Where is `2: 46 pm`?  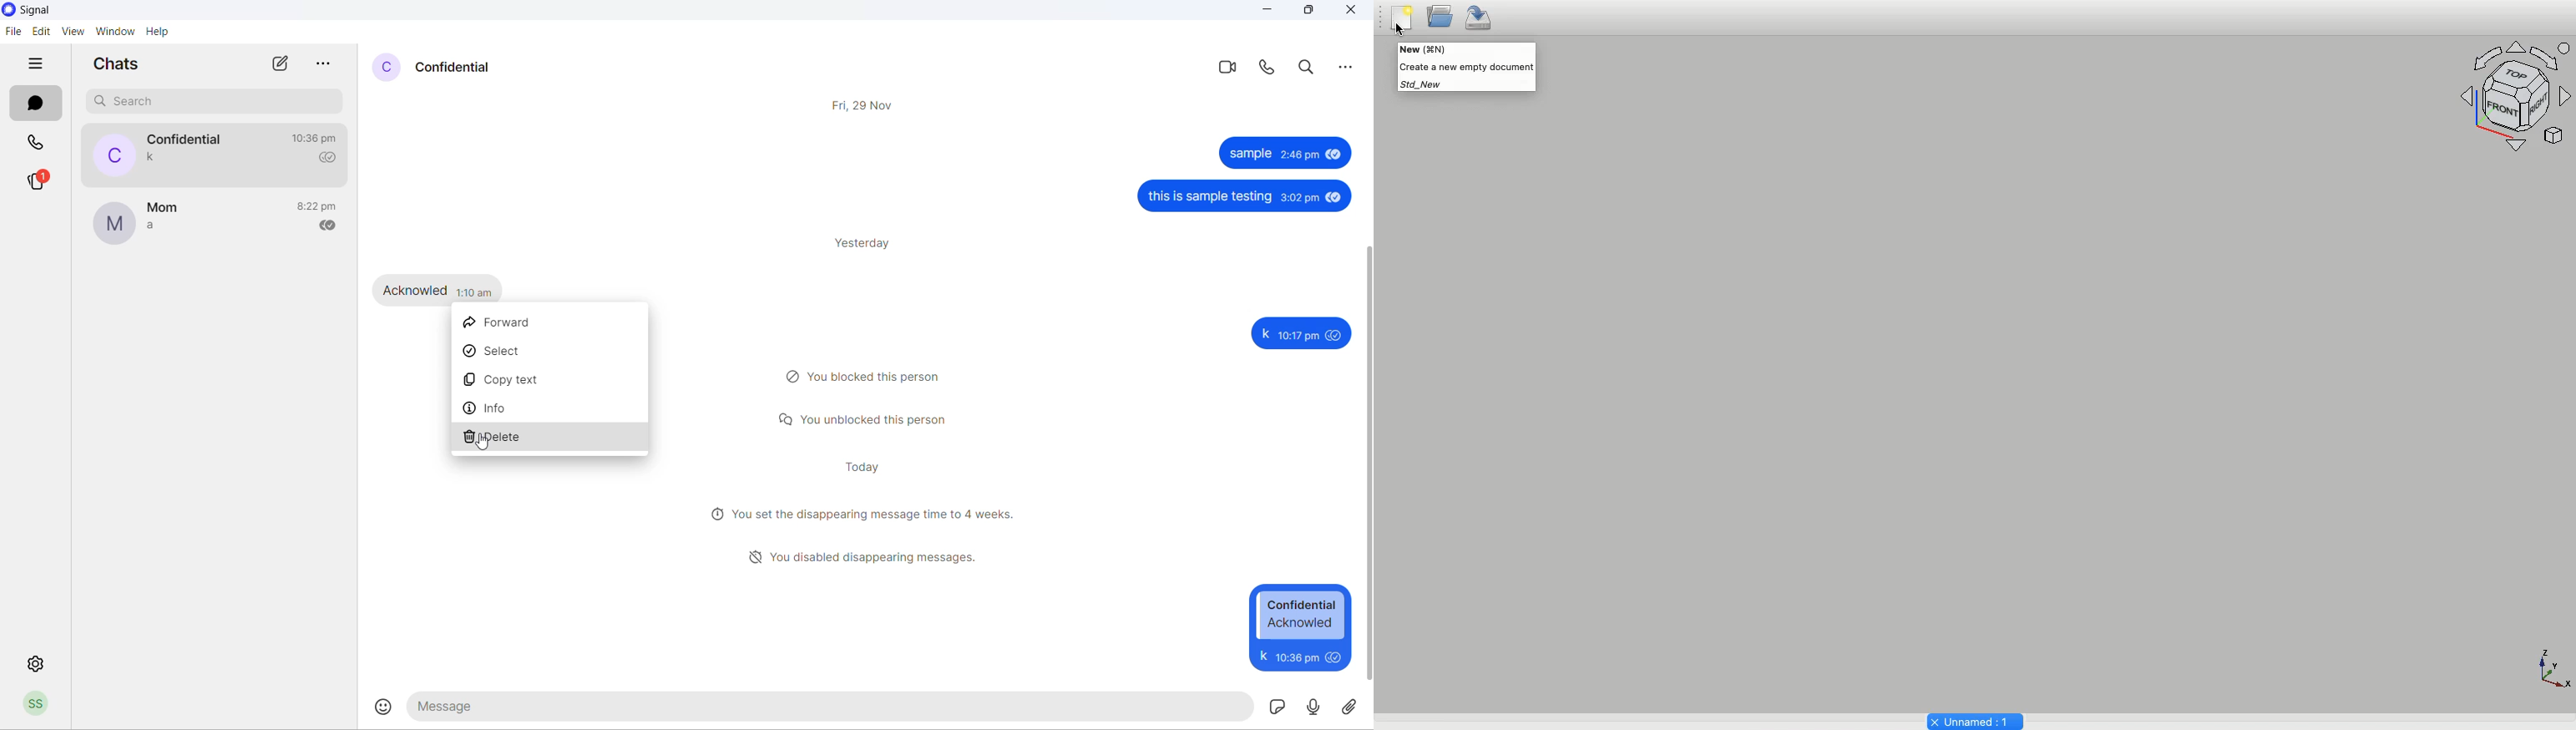
2: 46 pm is located at coordinates (1301, 155).